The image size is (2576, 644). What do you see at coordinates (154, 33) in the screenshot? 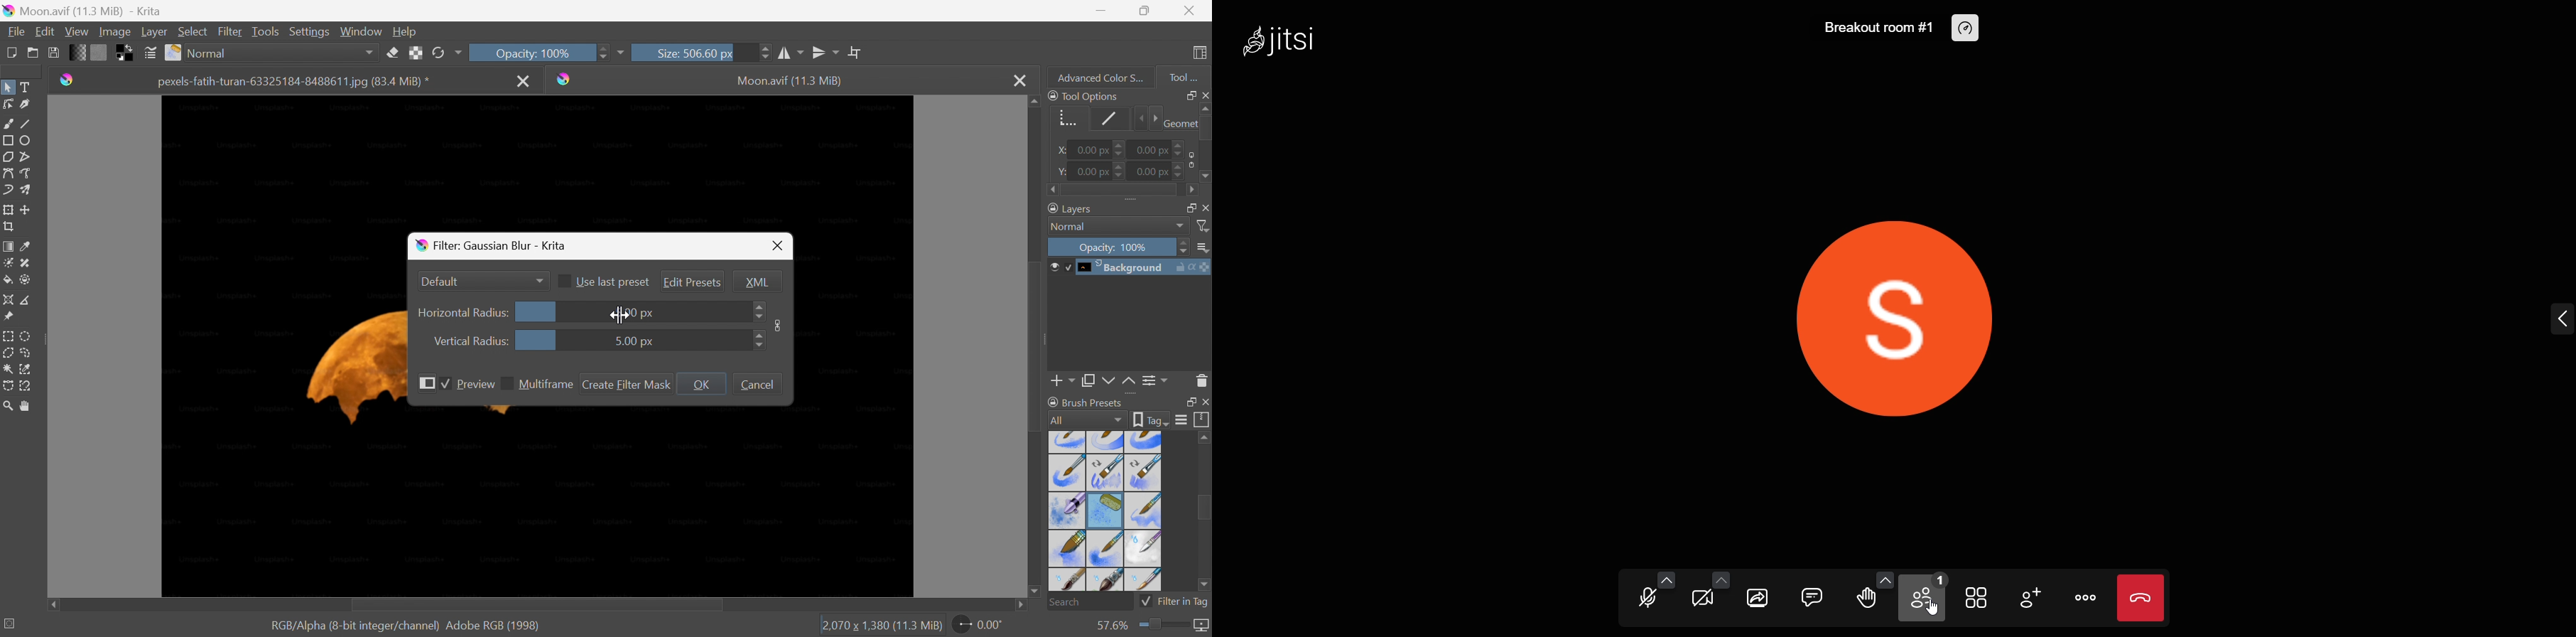
I see `Layer` at bounding box center [154, 33].